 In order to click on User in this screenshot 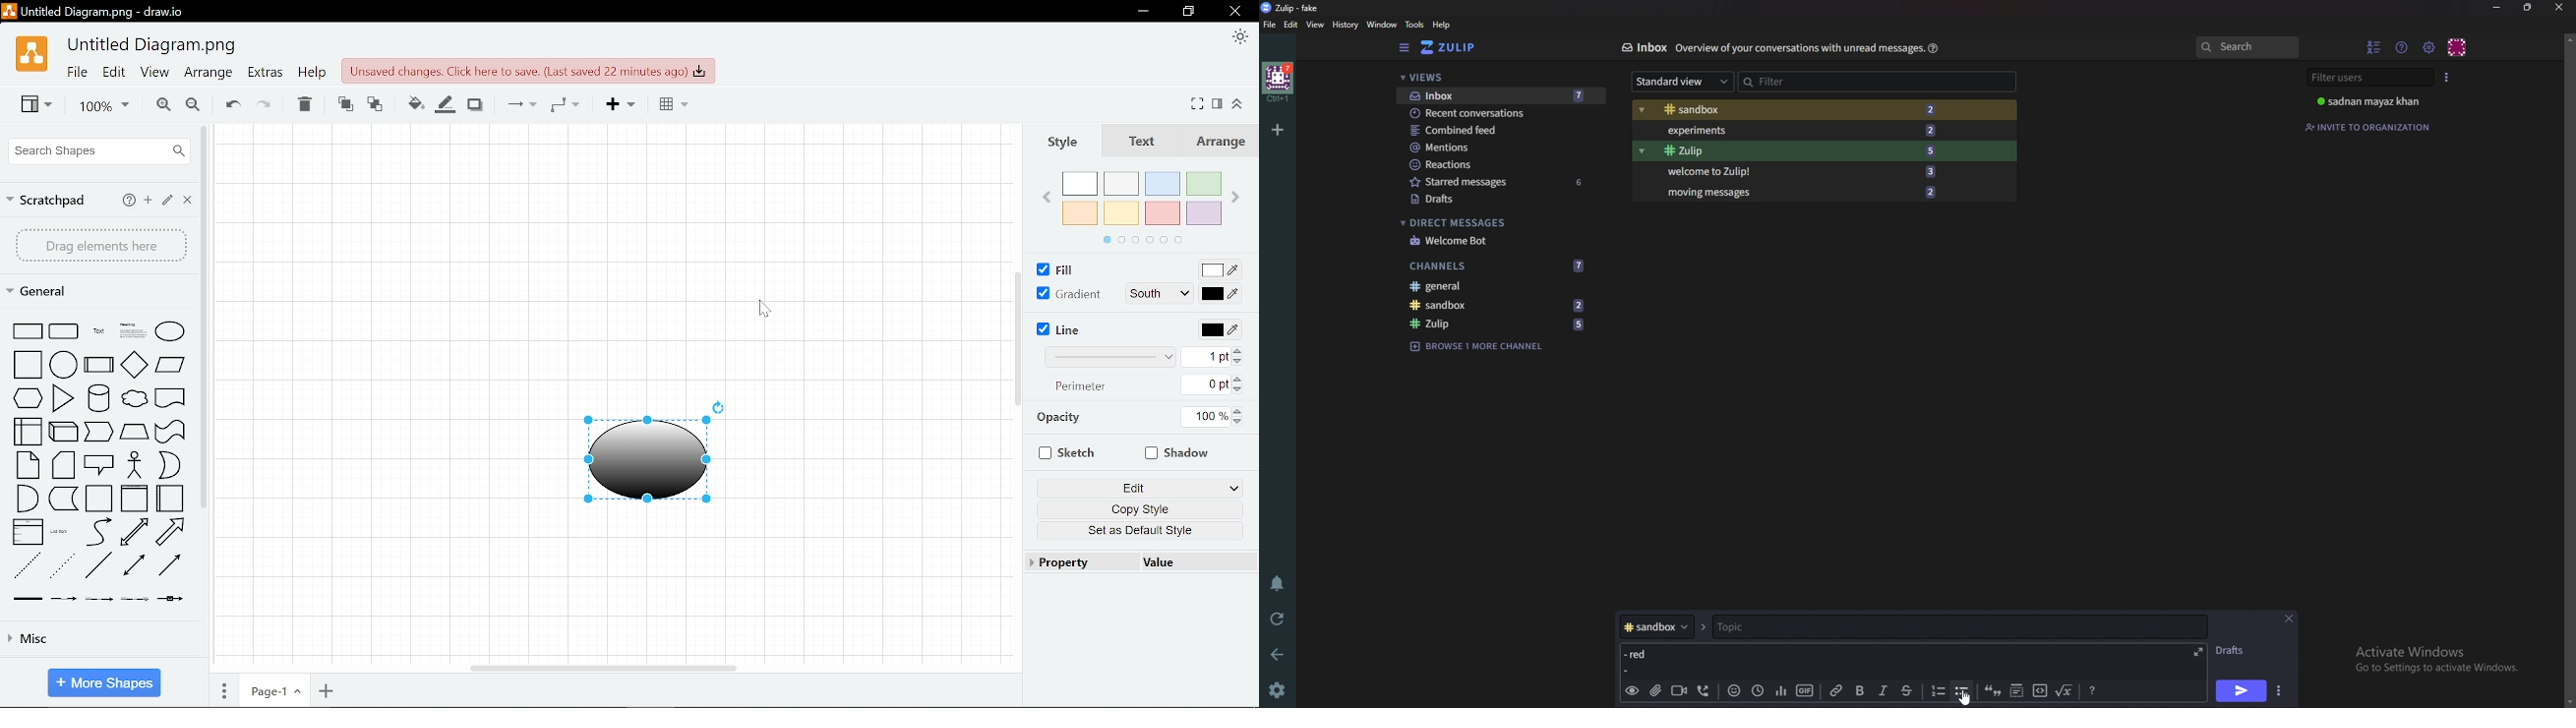, I will do `click(2376, 101)`.